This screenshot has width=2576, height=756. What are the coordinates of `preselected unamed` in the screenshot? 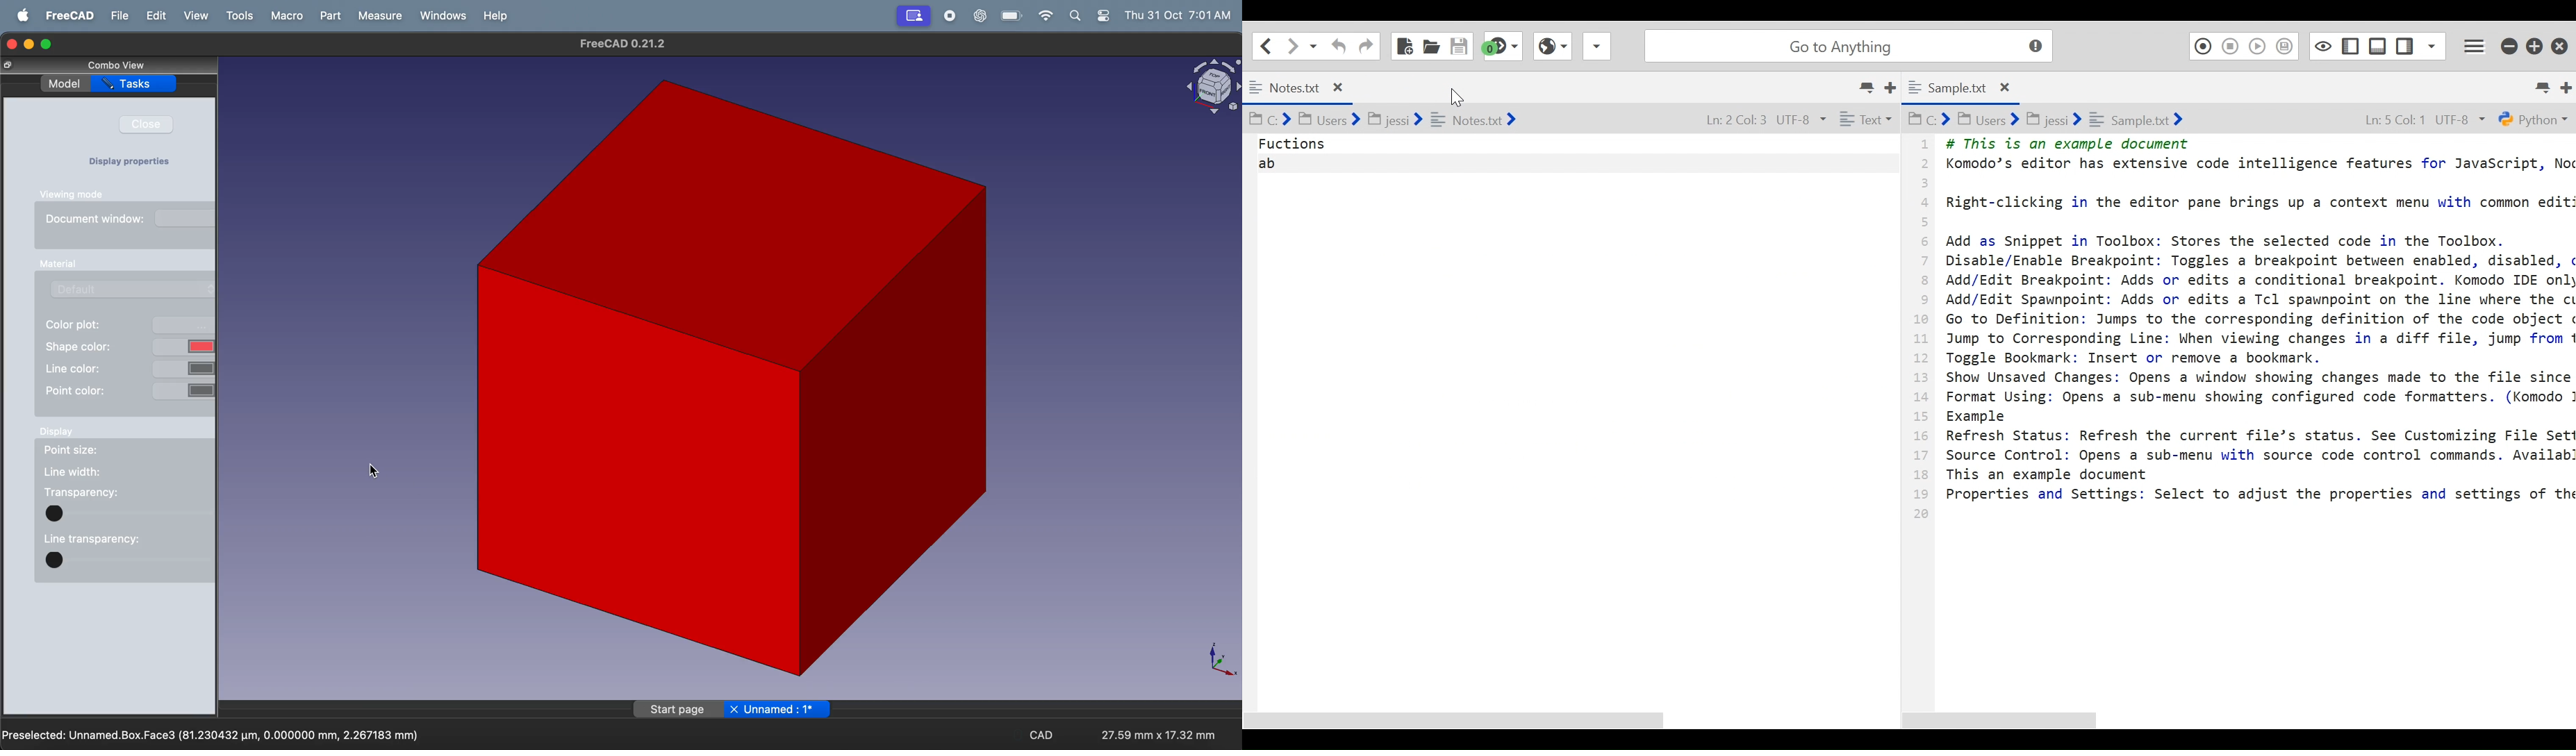 It's located at (213, 733).